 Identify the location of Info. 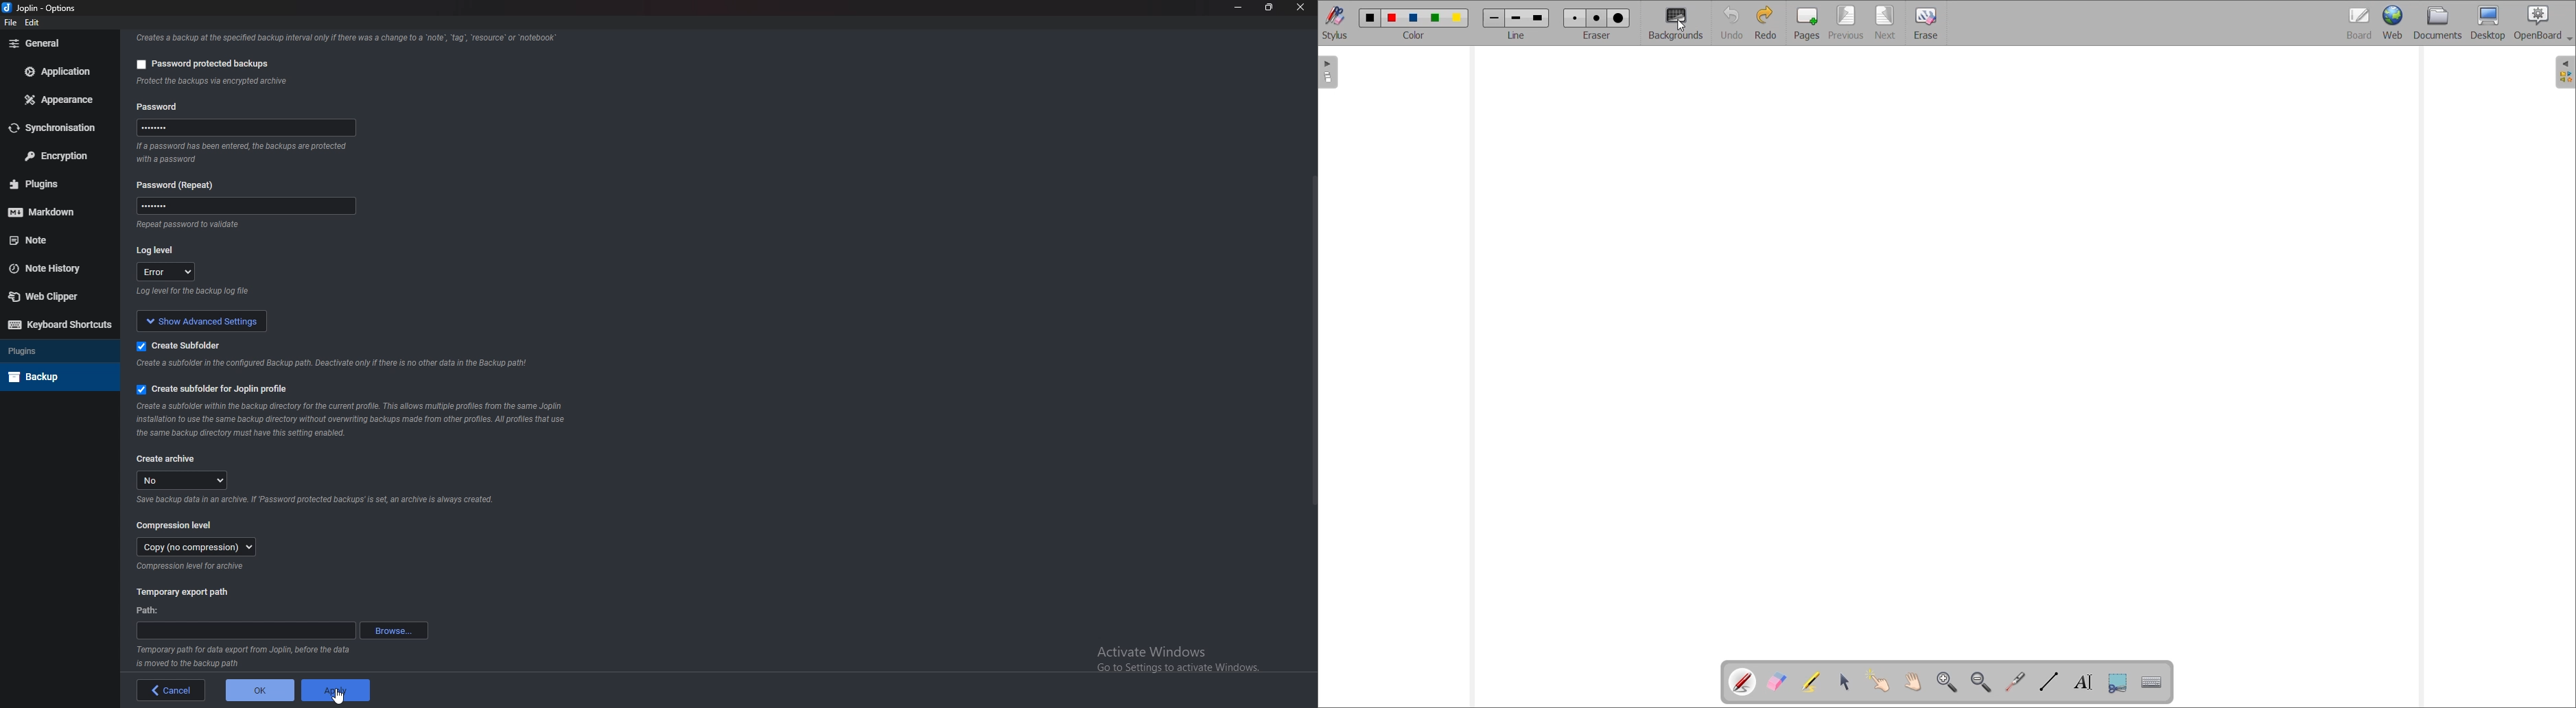
(314, 502).